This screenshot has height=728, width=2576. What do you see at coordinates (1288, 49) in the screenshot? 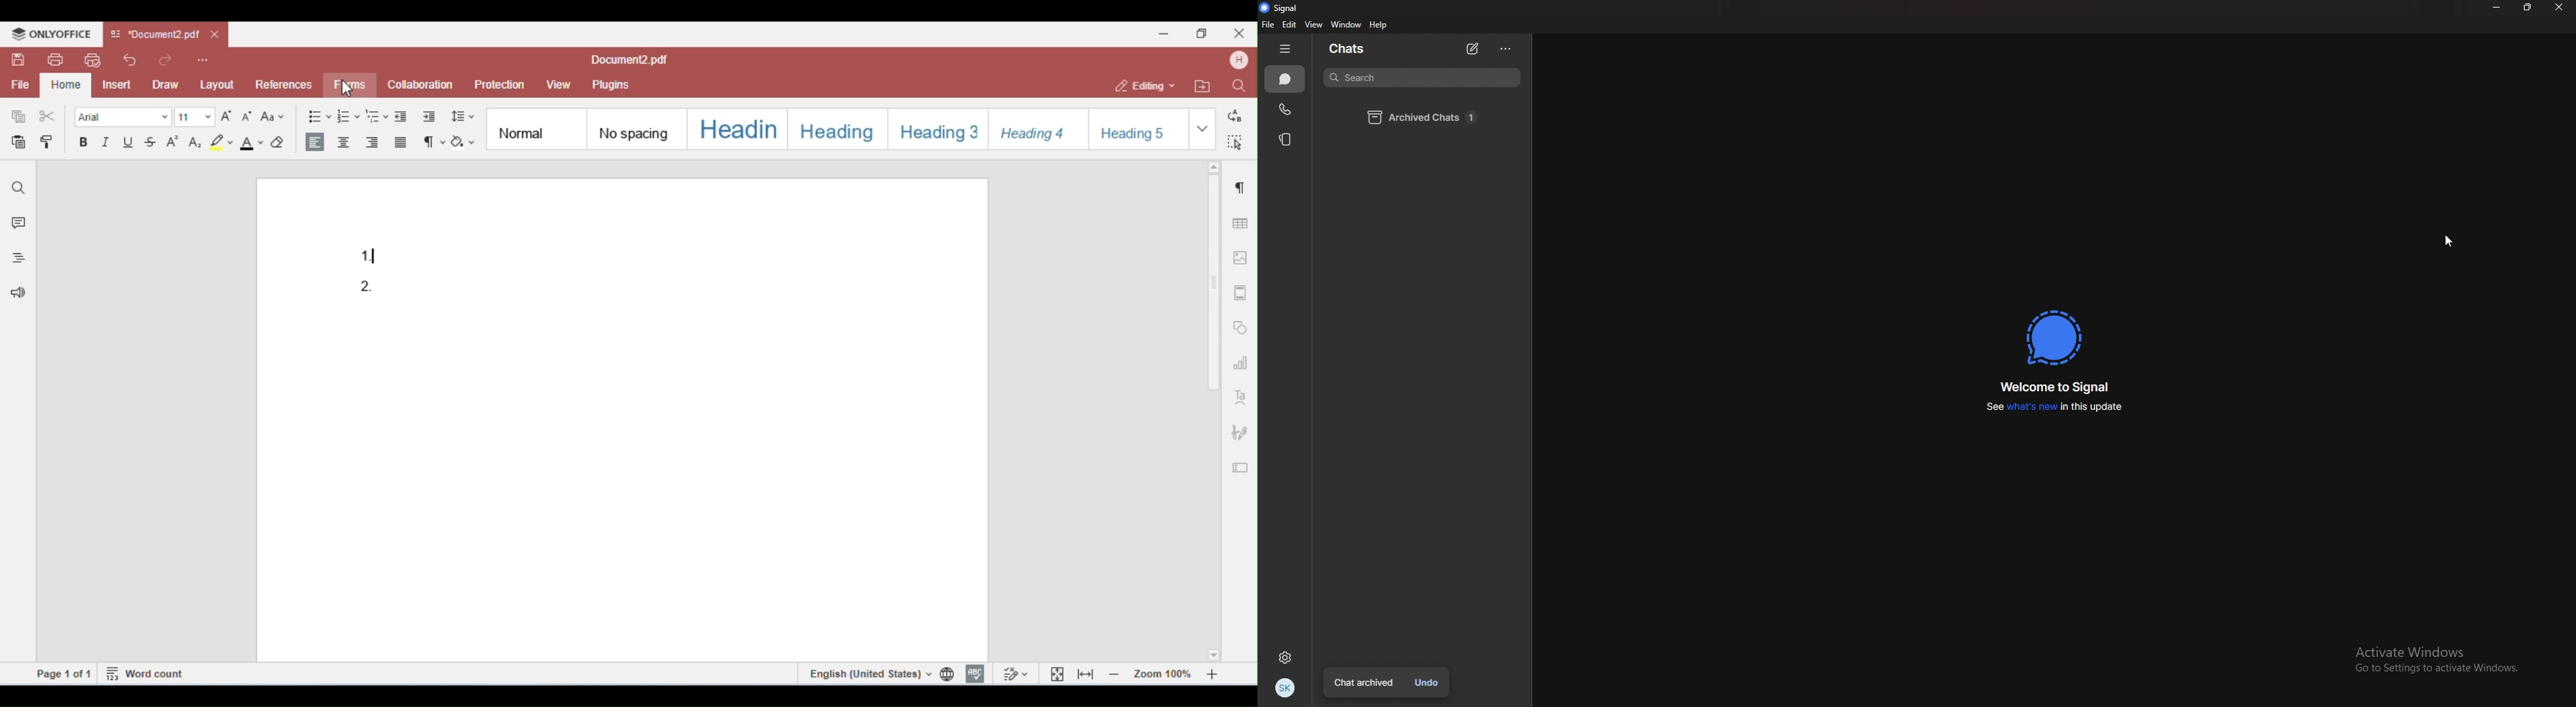
I see `hide tabs` at bounding box center [1288, 49].